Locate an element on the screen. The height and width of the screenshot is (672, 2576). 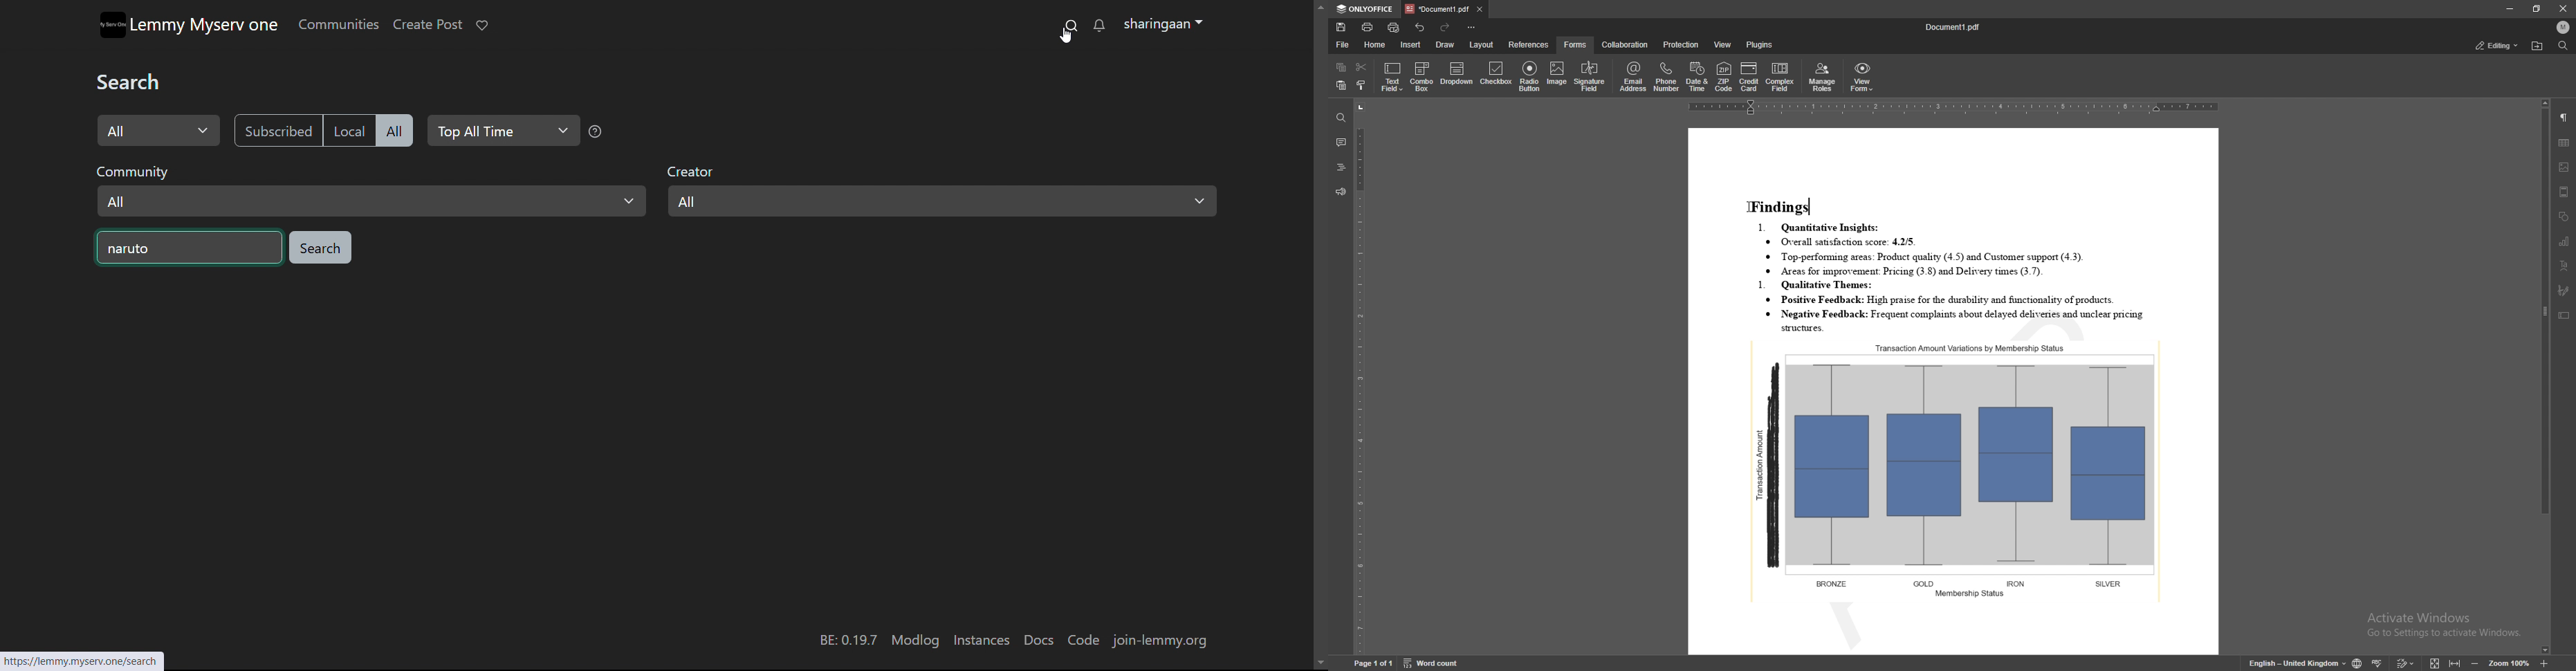
complex field is located at coordinates (1781, 78).